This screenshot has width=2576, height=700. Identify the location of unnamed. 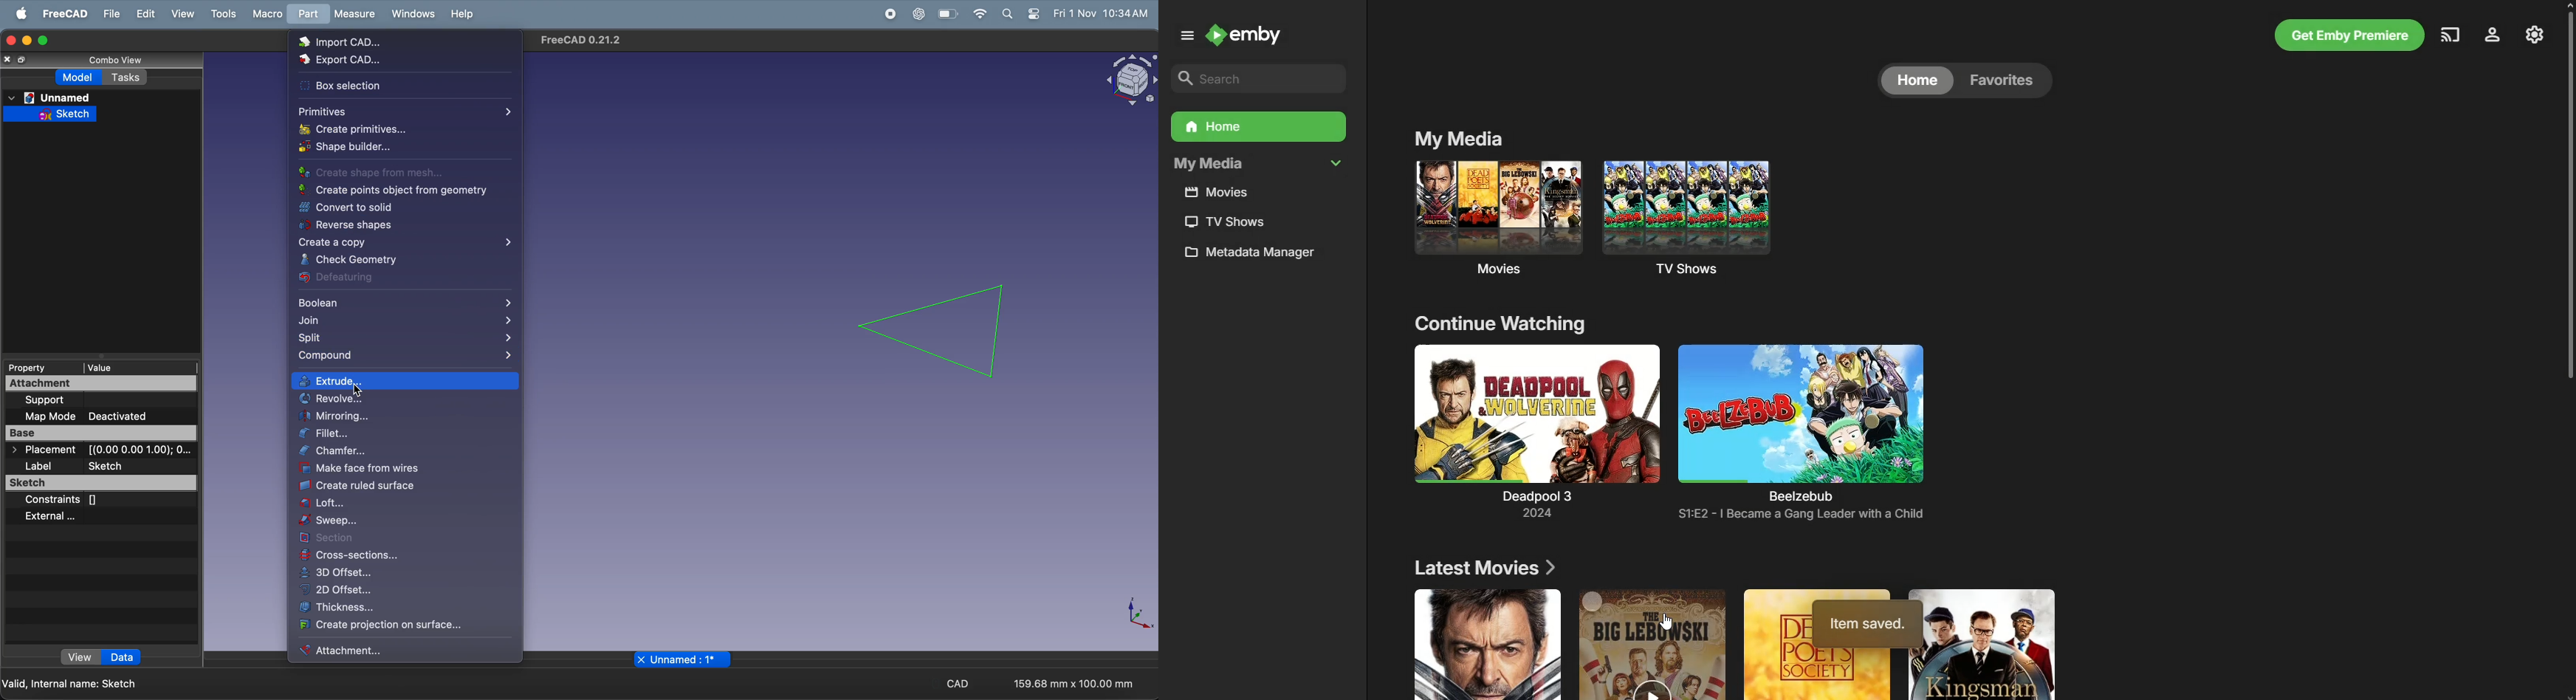
(50, 96).